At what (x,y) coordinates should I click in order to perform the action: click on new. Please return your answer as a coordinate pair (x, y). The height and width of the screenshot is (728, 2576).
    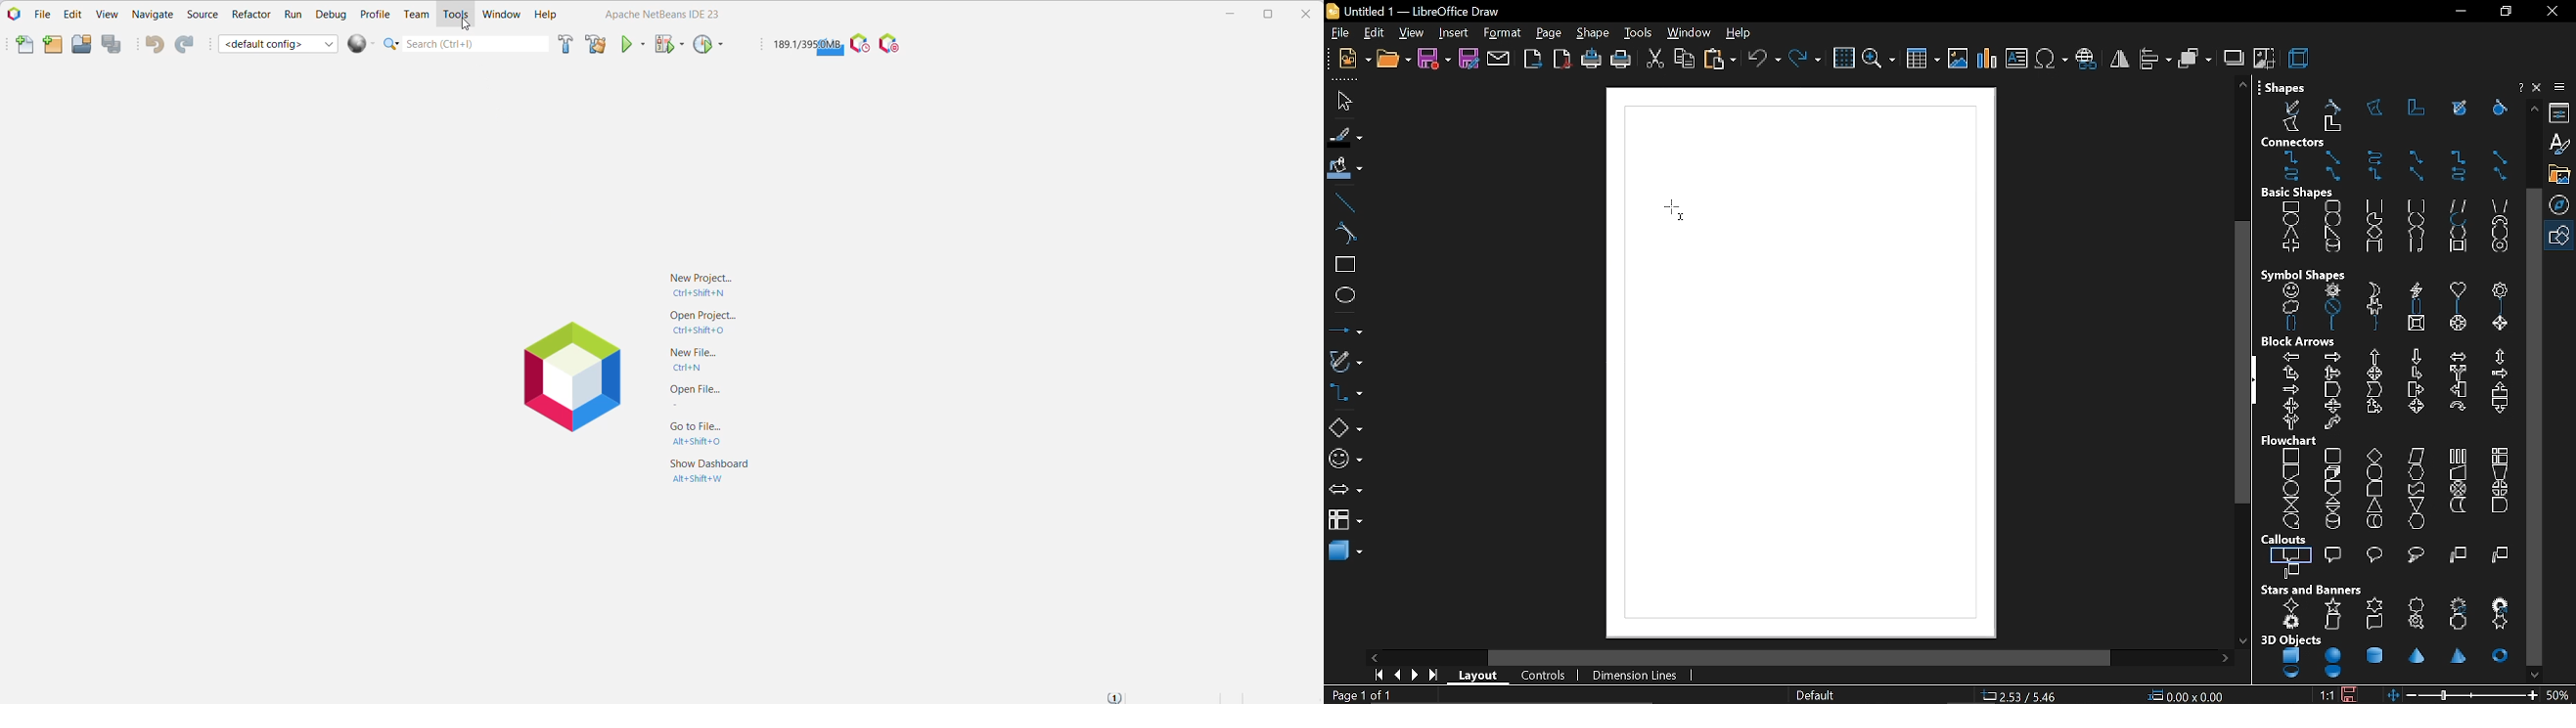
    Looking at the image, I should click on (1354, 61).